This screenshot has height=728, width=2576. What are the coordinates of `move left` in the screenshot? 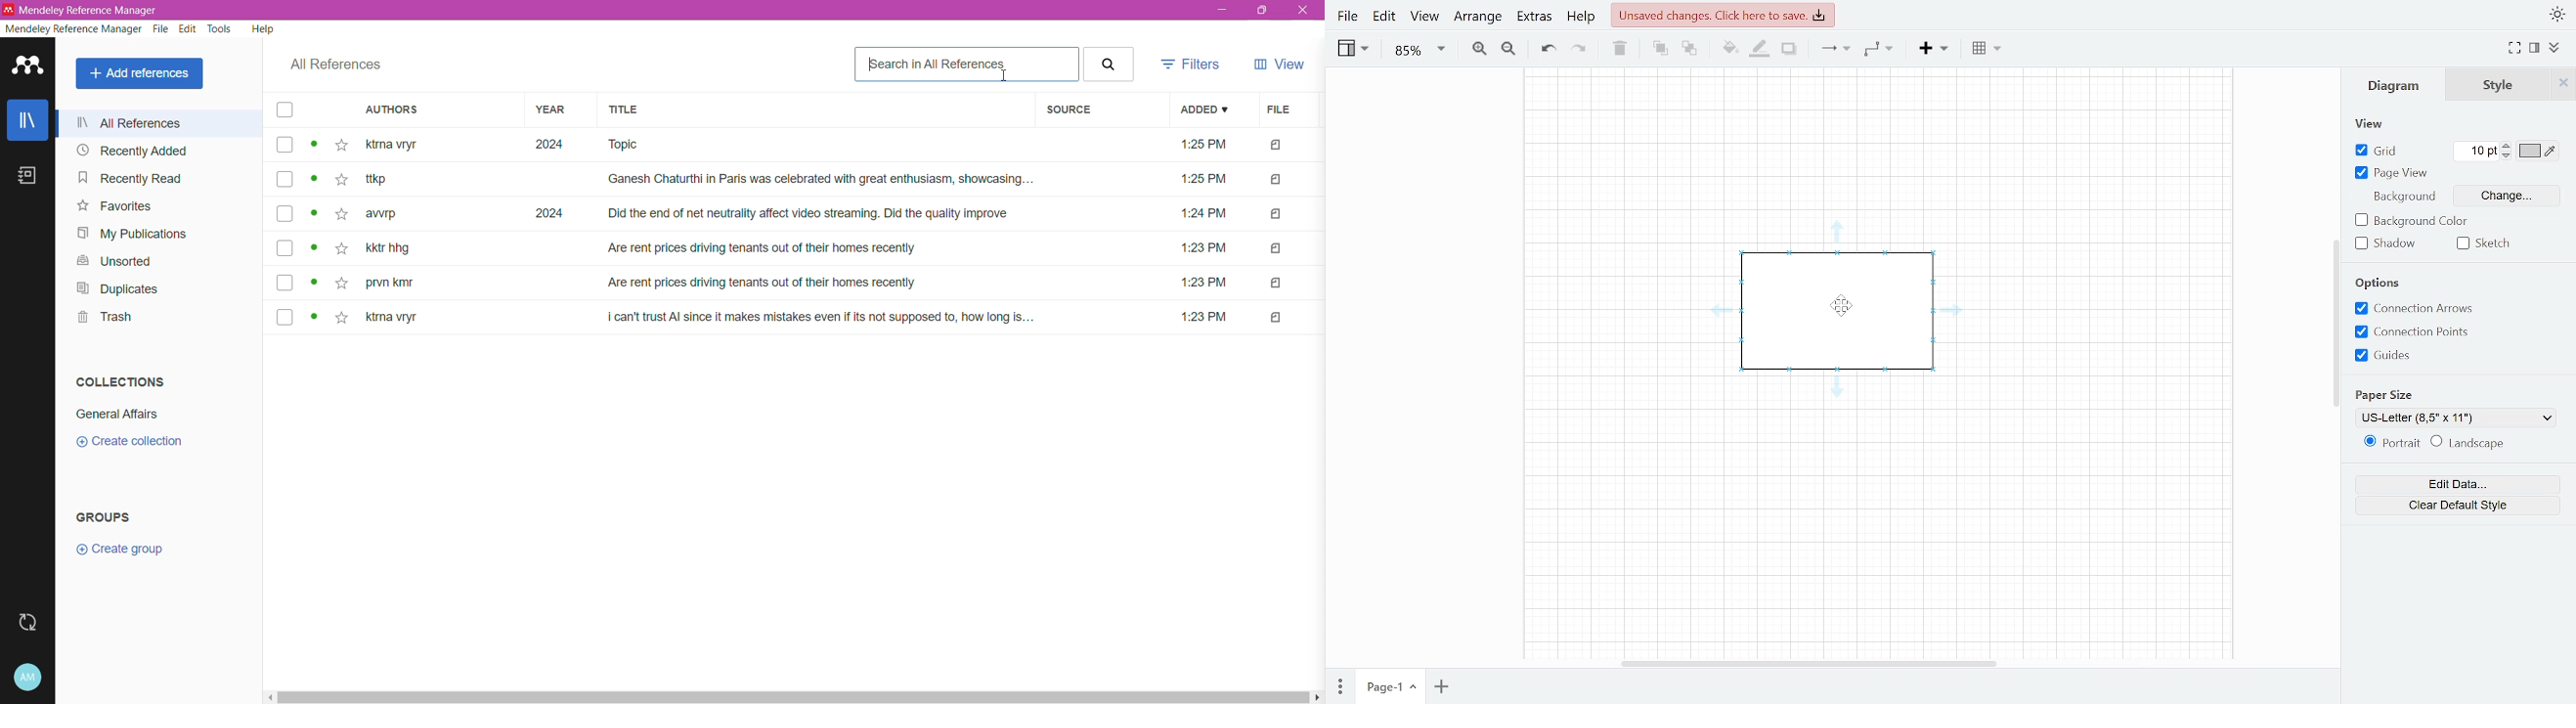 It's located at (266, 696).